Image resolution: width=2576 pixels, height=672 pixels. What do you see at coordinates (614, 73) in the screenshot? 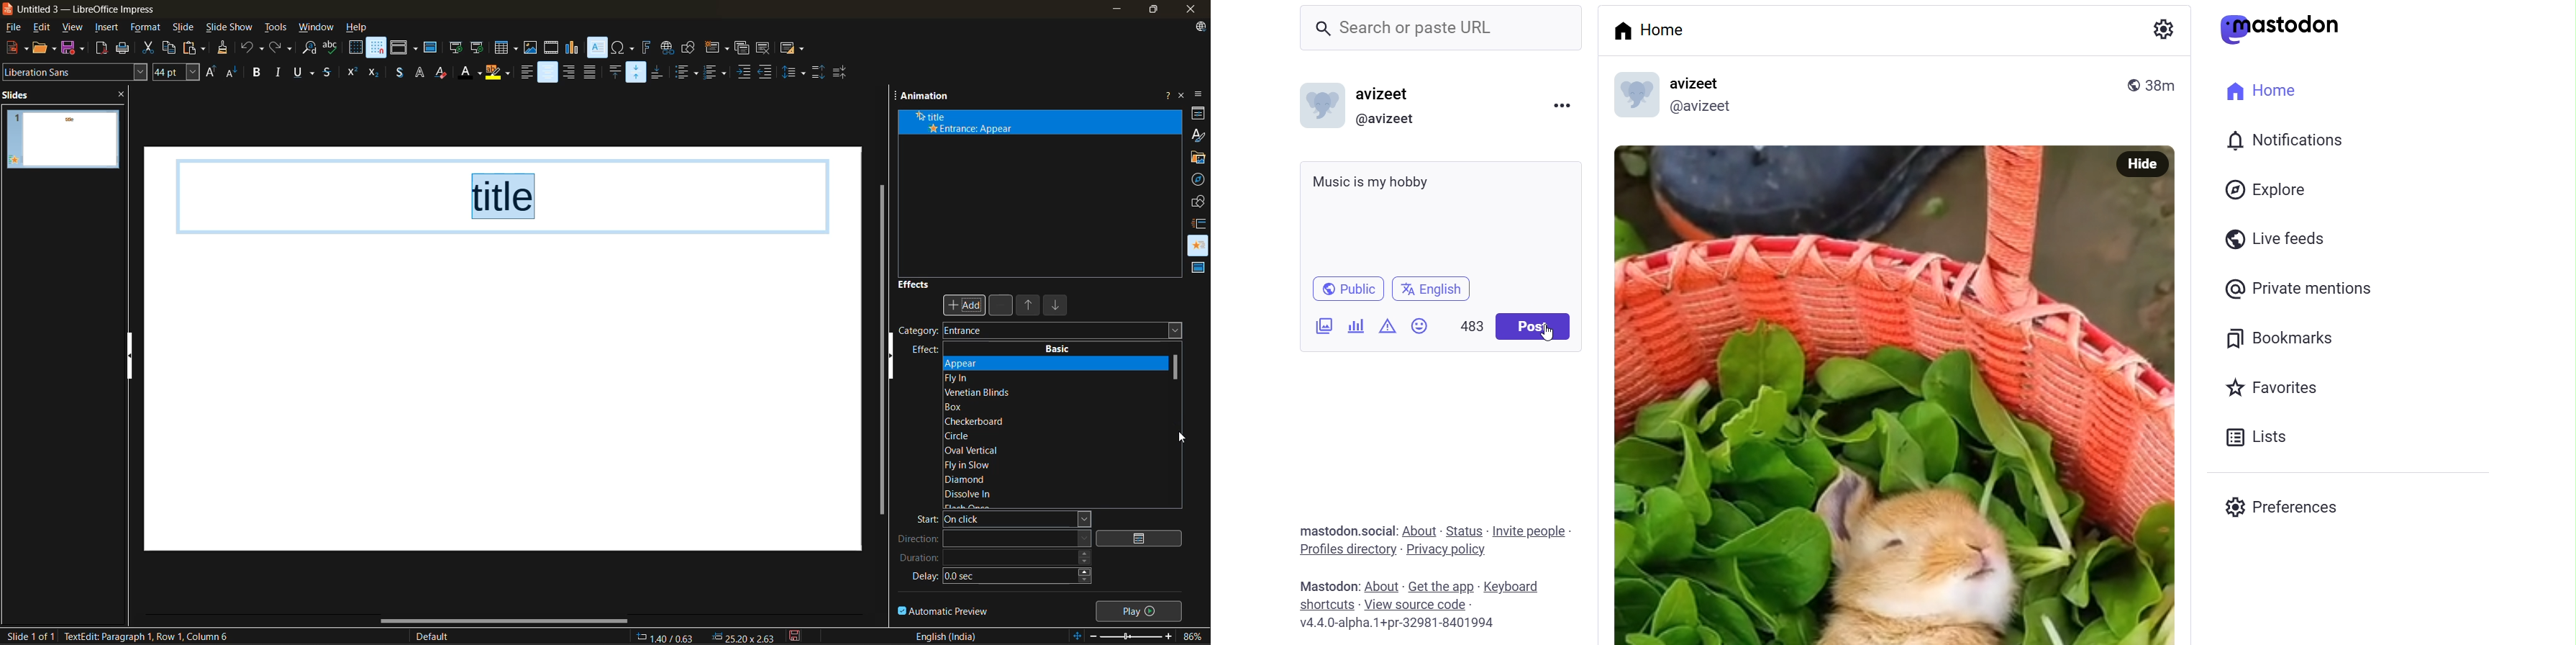
I see `align top` at bounding box center [614, 73].